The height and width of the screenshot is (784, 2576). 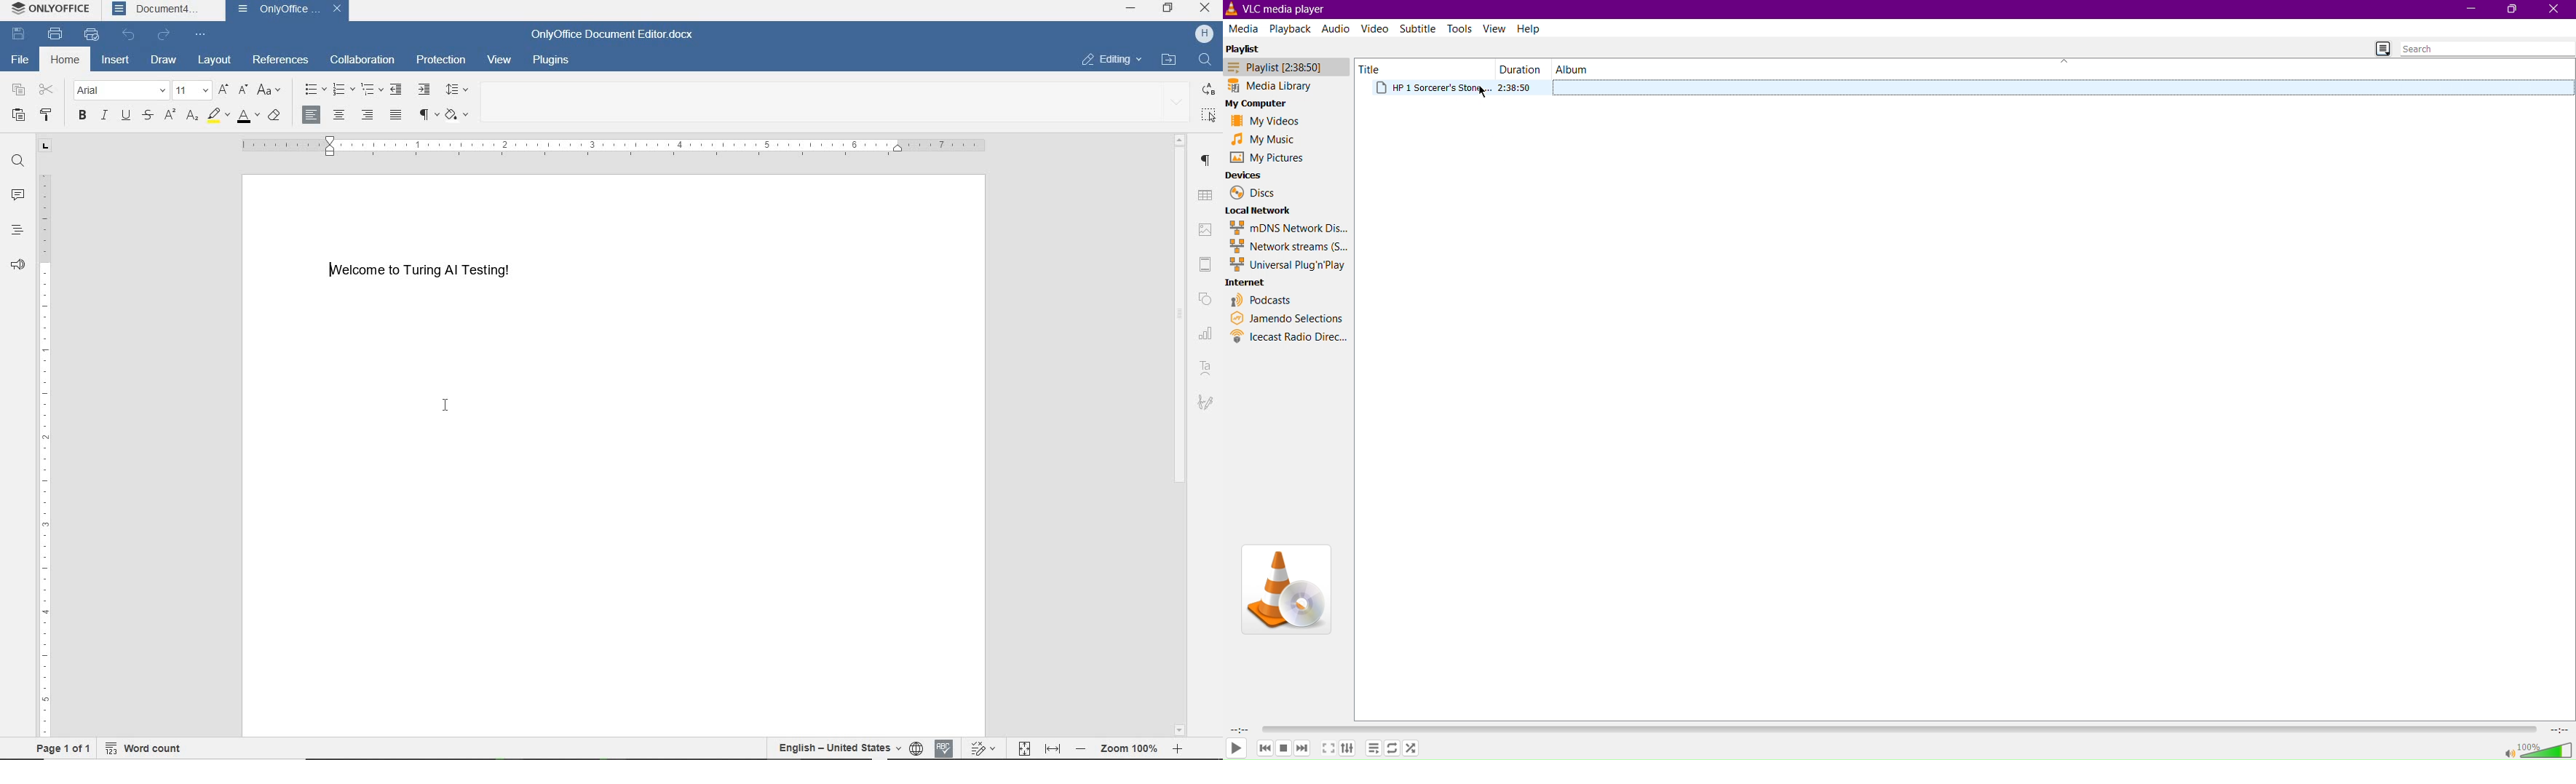 What do you see at coordinates (2556, 10) in the screenshot?
I see `Close` at bounding box center [2556, 10].